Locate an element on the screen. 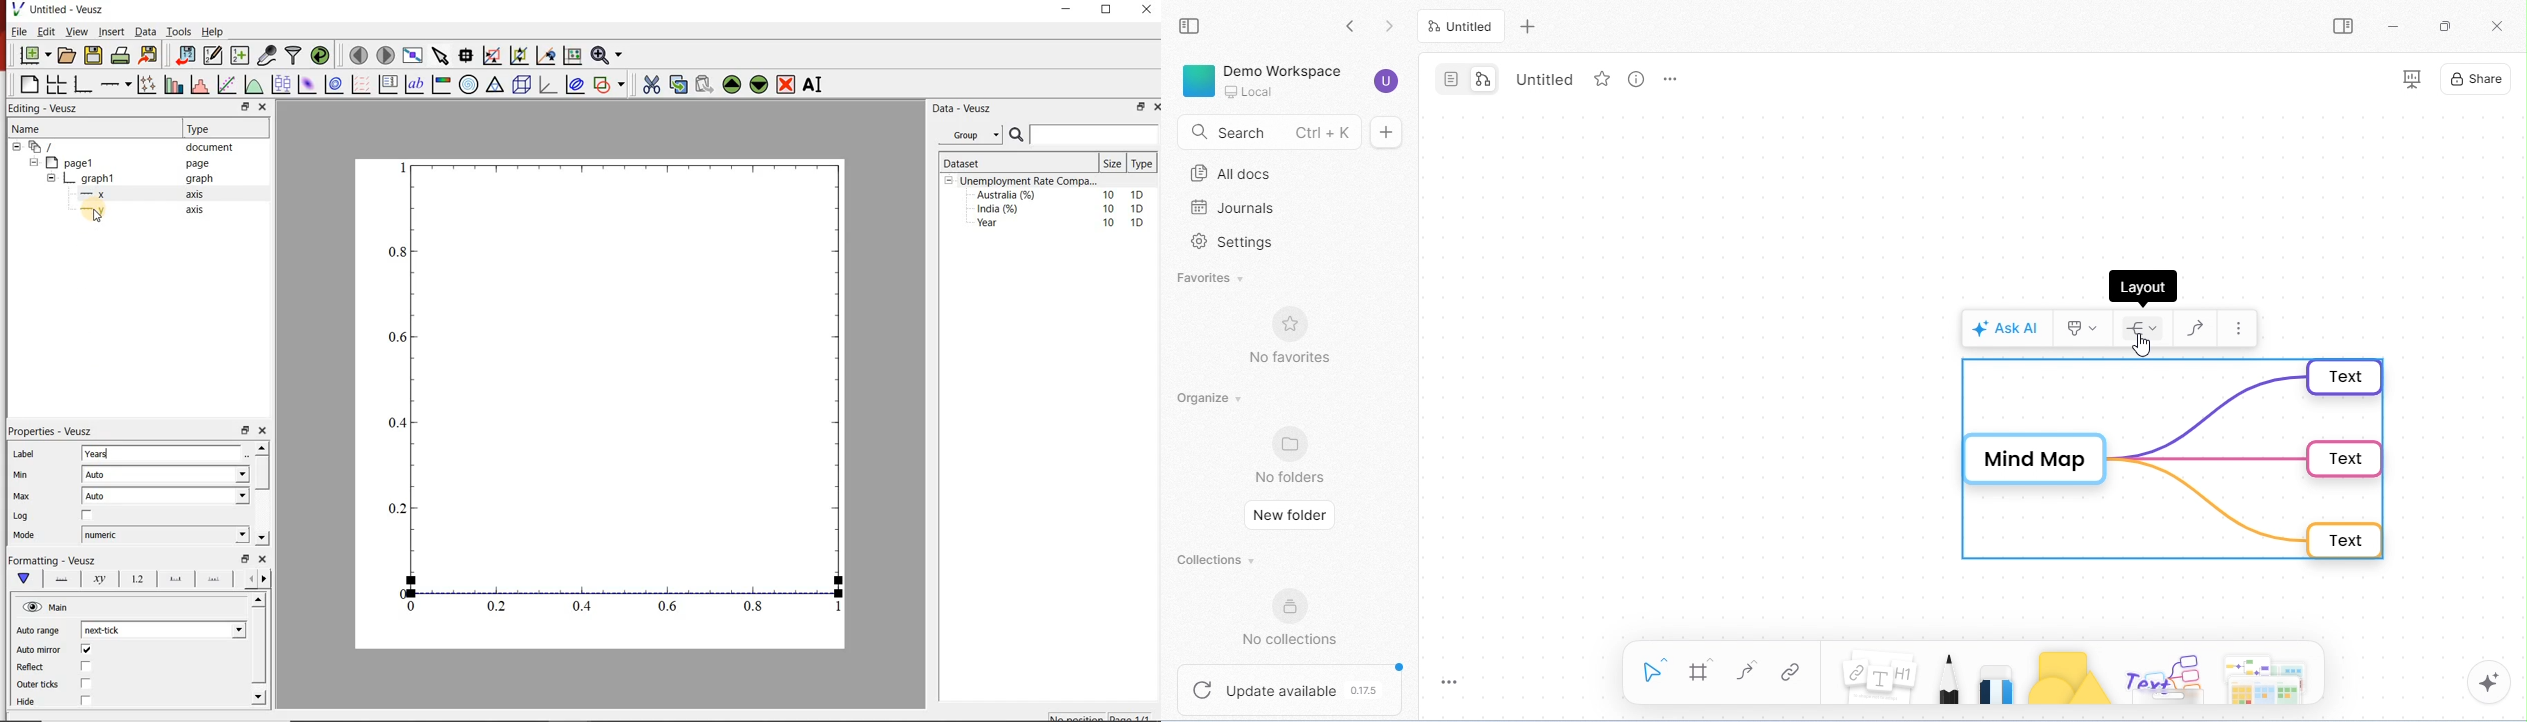  checkbox is located at coordinates (87, 685).